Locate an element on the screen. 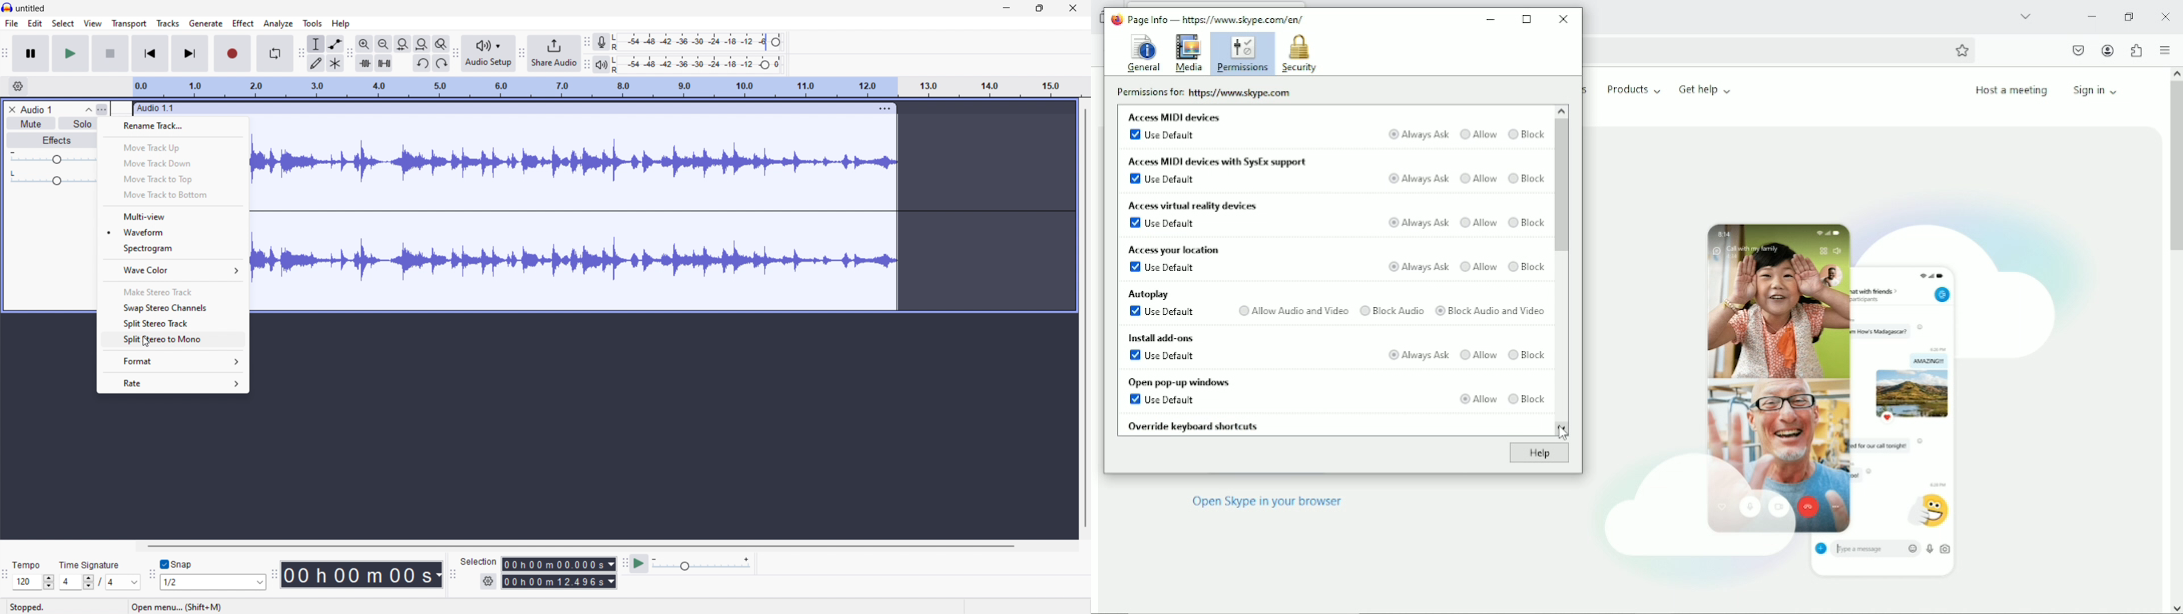 This screenshot has width=2184, height=616. Get help is located at coordinates (1705, 89).